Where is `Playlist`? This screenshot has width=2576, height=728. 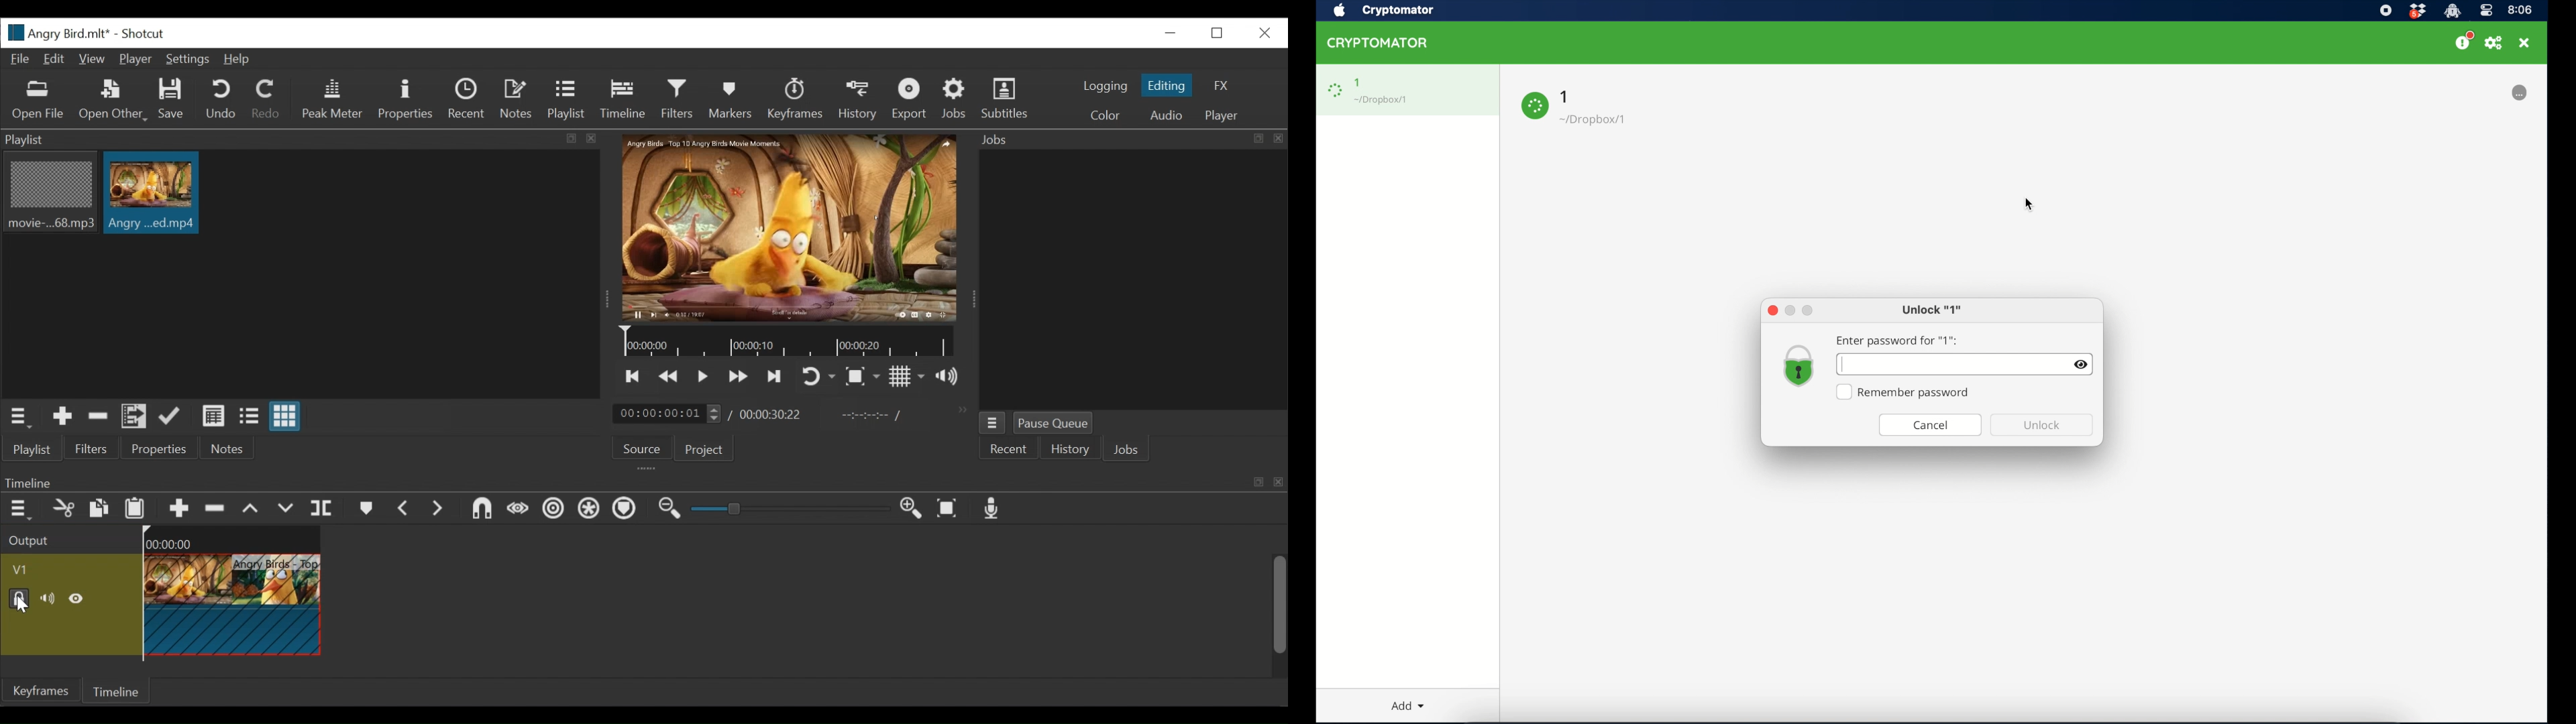 Playlist is located at coordinates (568, 101).